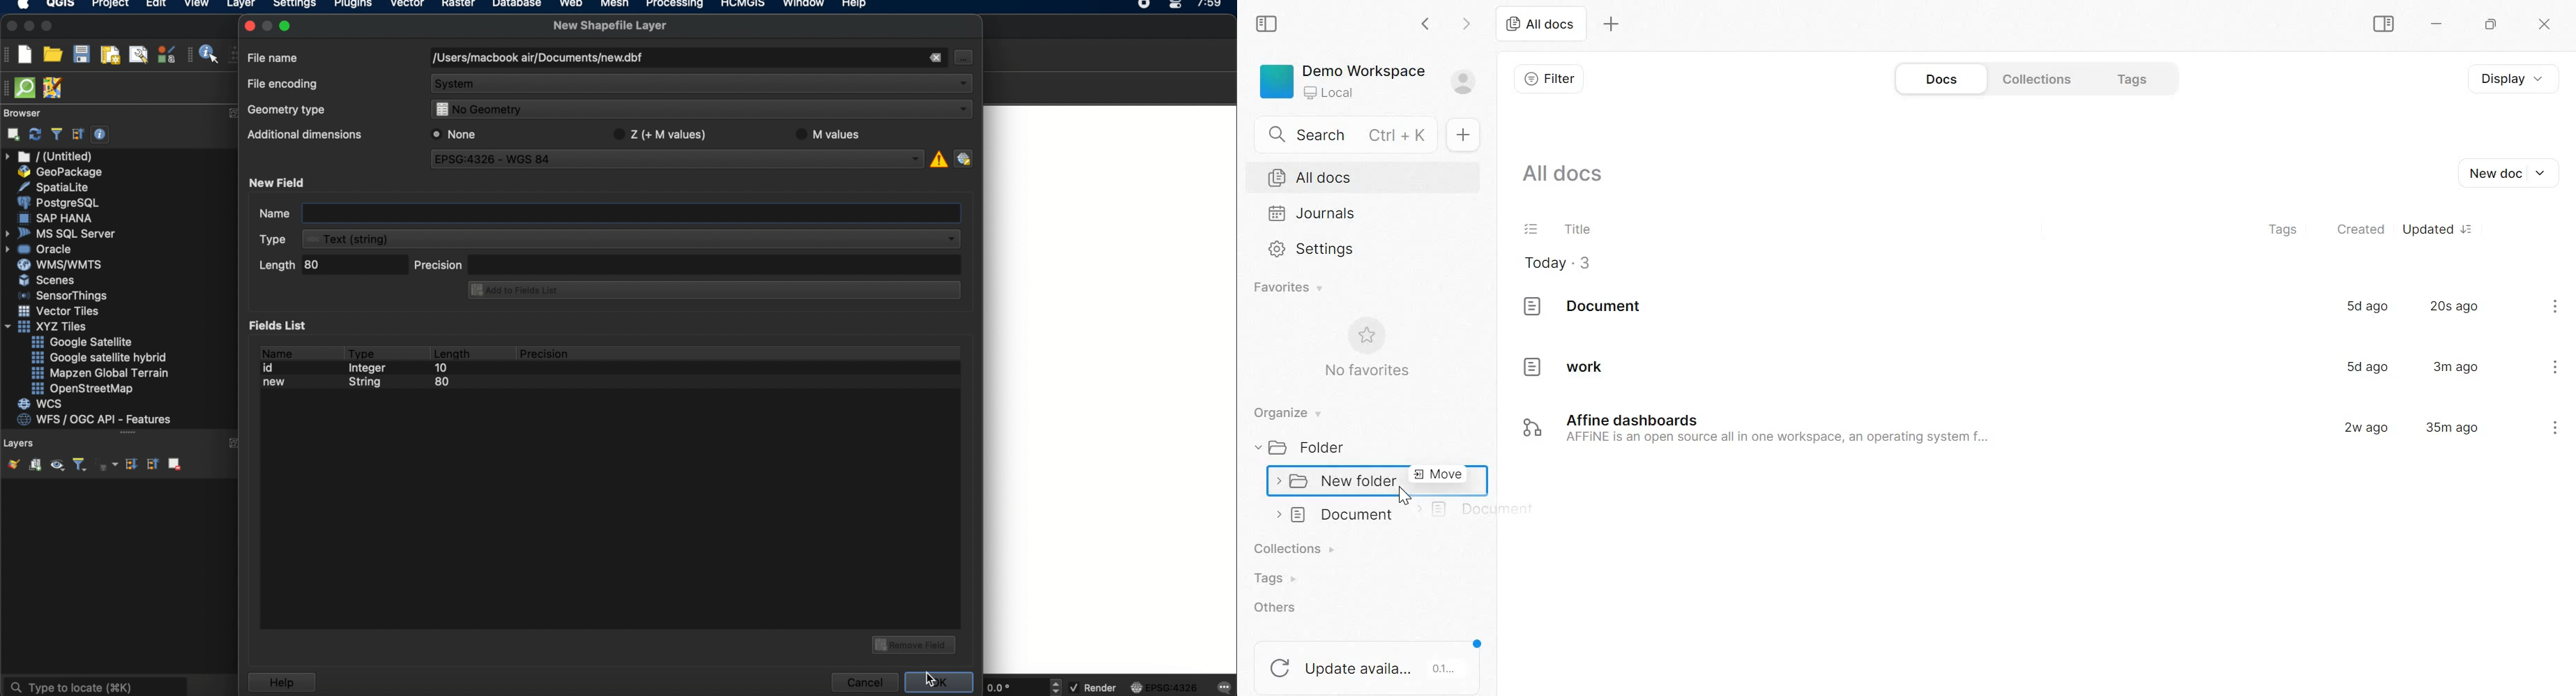 The image size is (2576, 700). Describe the element at coordinates (281, 682) in the screenshot. I see `help` at that location.